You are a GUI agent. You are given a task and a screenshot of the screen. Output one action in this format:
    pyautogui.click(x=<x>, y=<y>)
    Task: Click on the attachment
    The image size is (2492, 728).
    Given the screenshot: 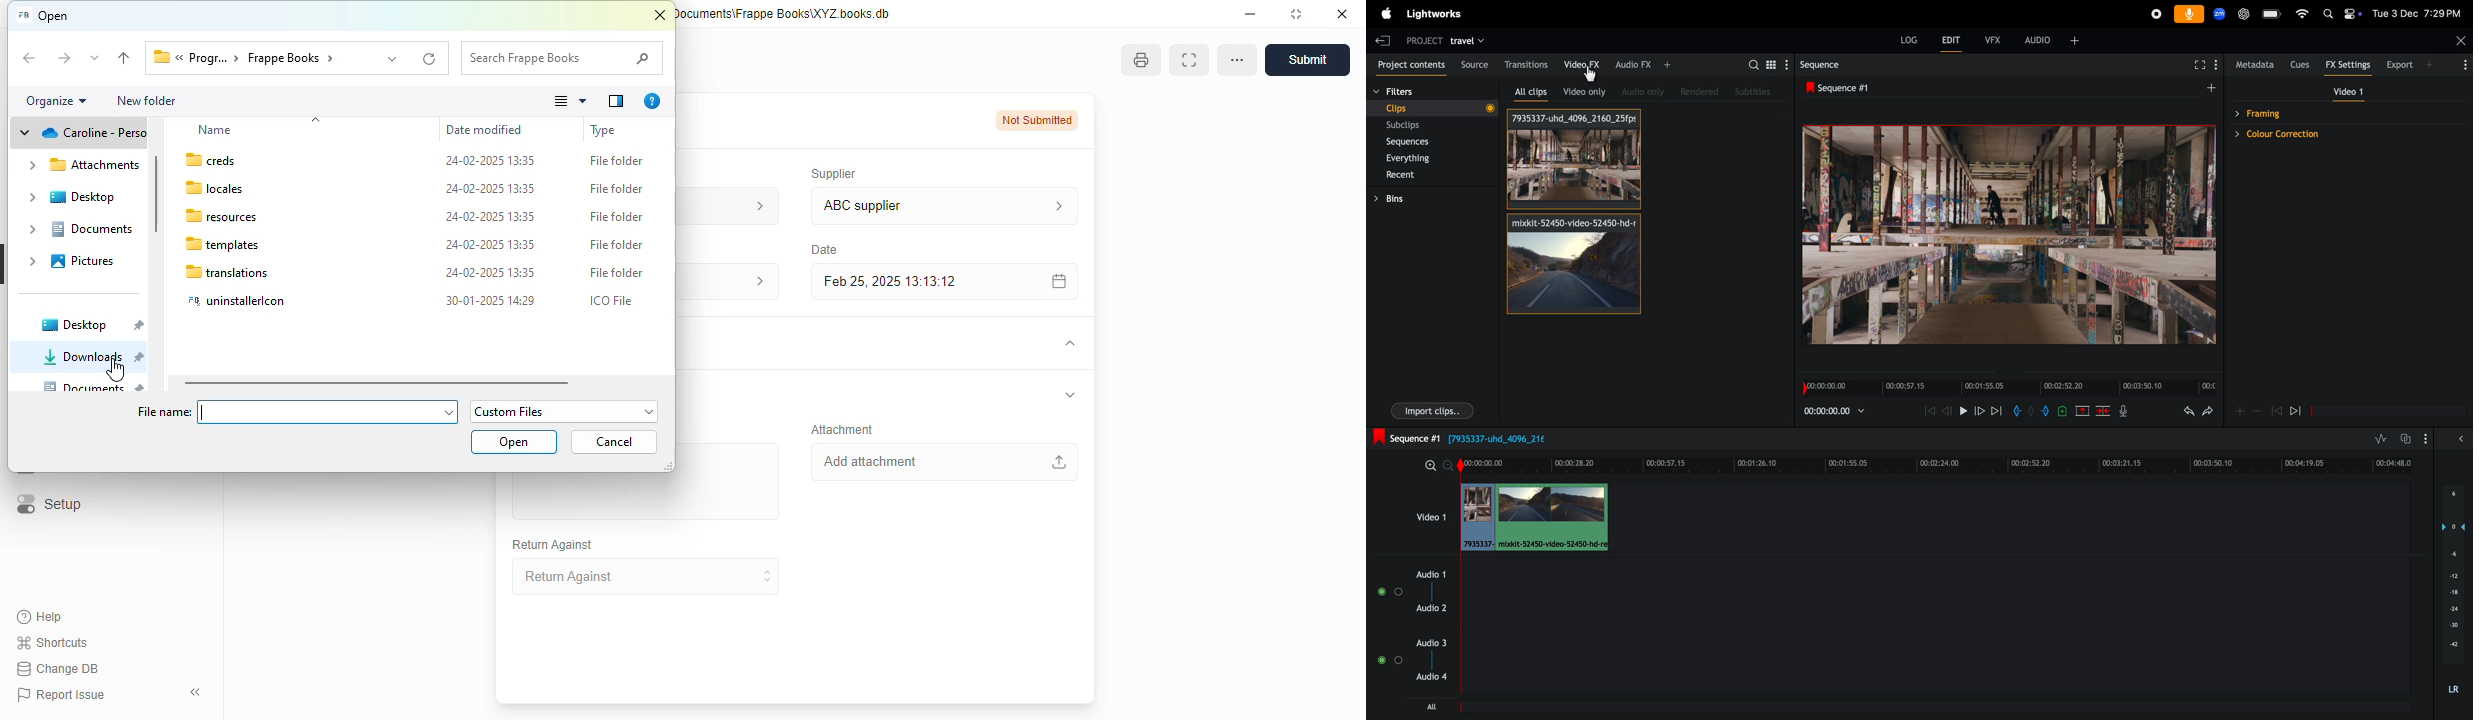 What is the action you would take?
    pyautogui.click(x=842, y=429)
    